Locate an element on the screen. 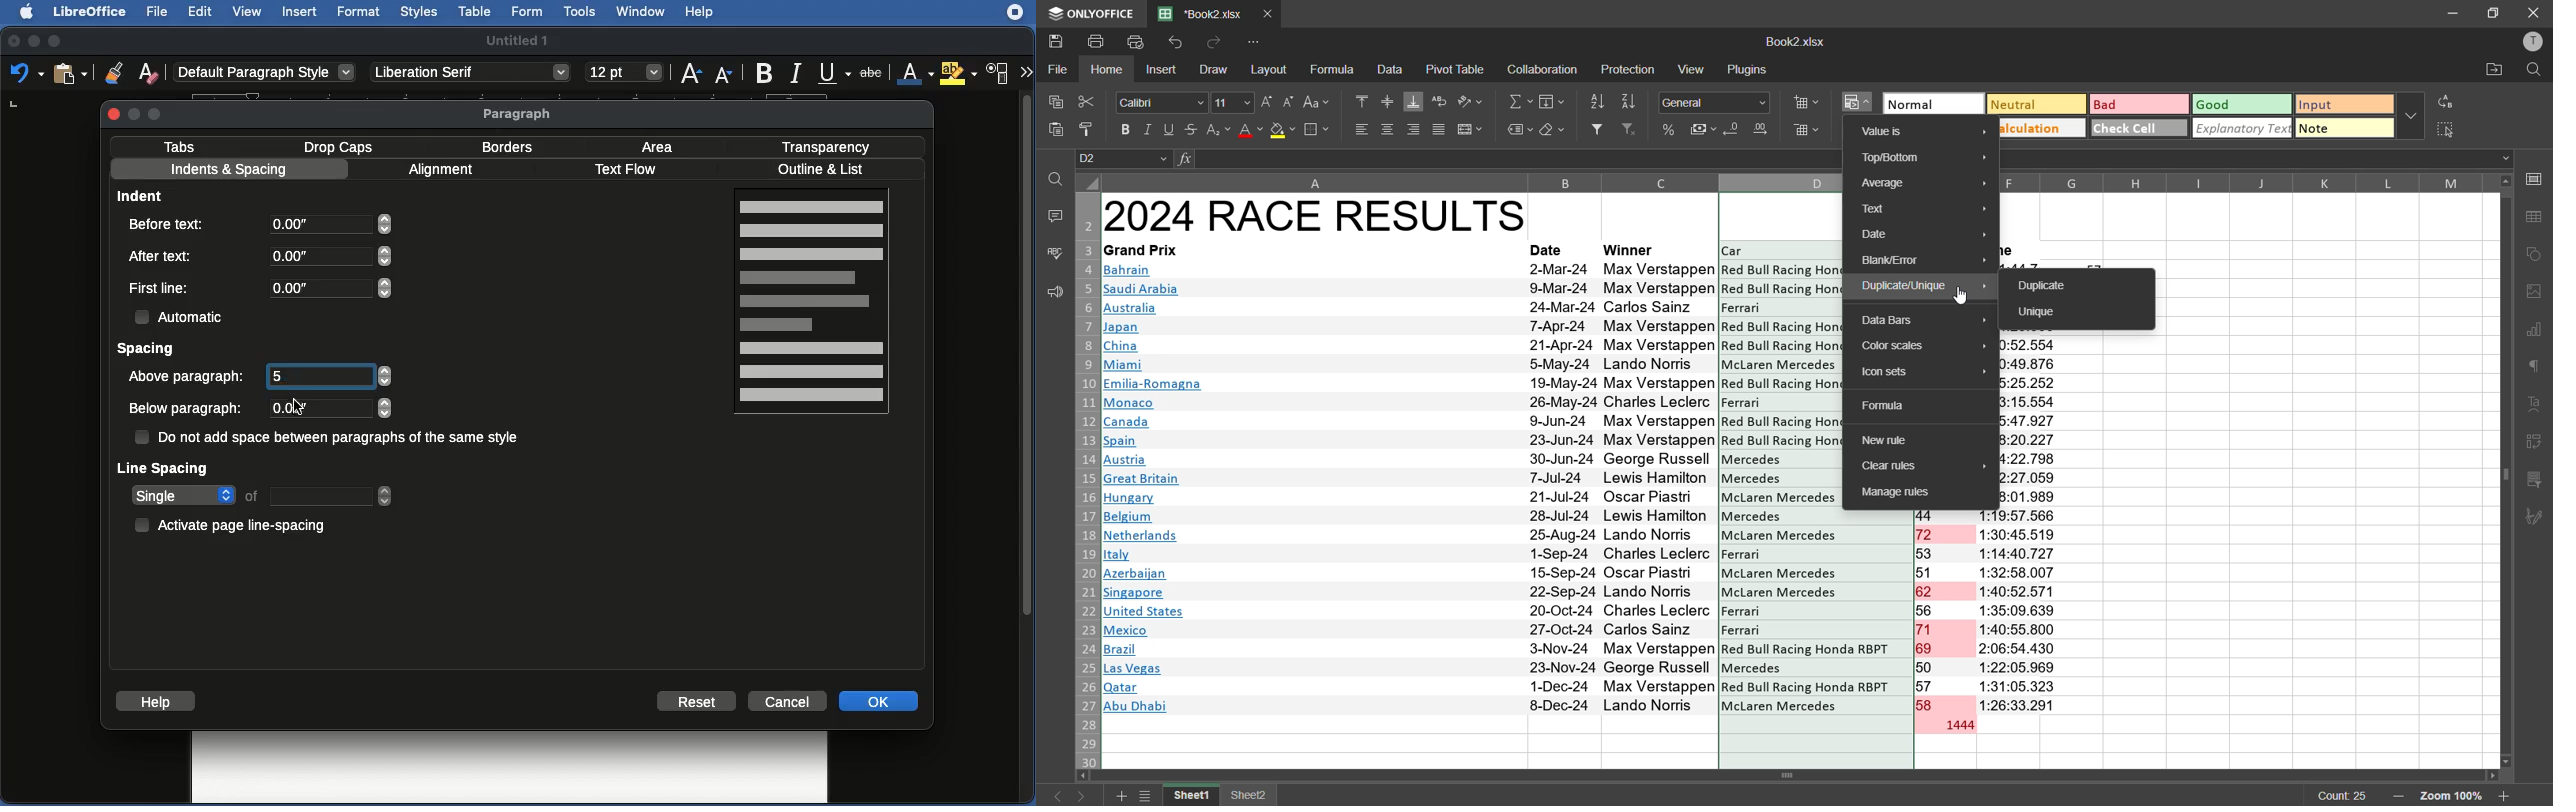  Border is located at coordinates (508, 147).